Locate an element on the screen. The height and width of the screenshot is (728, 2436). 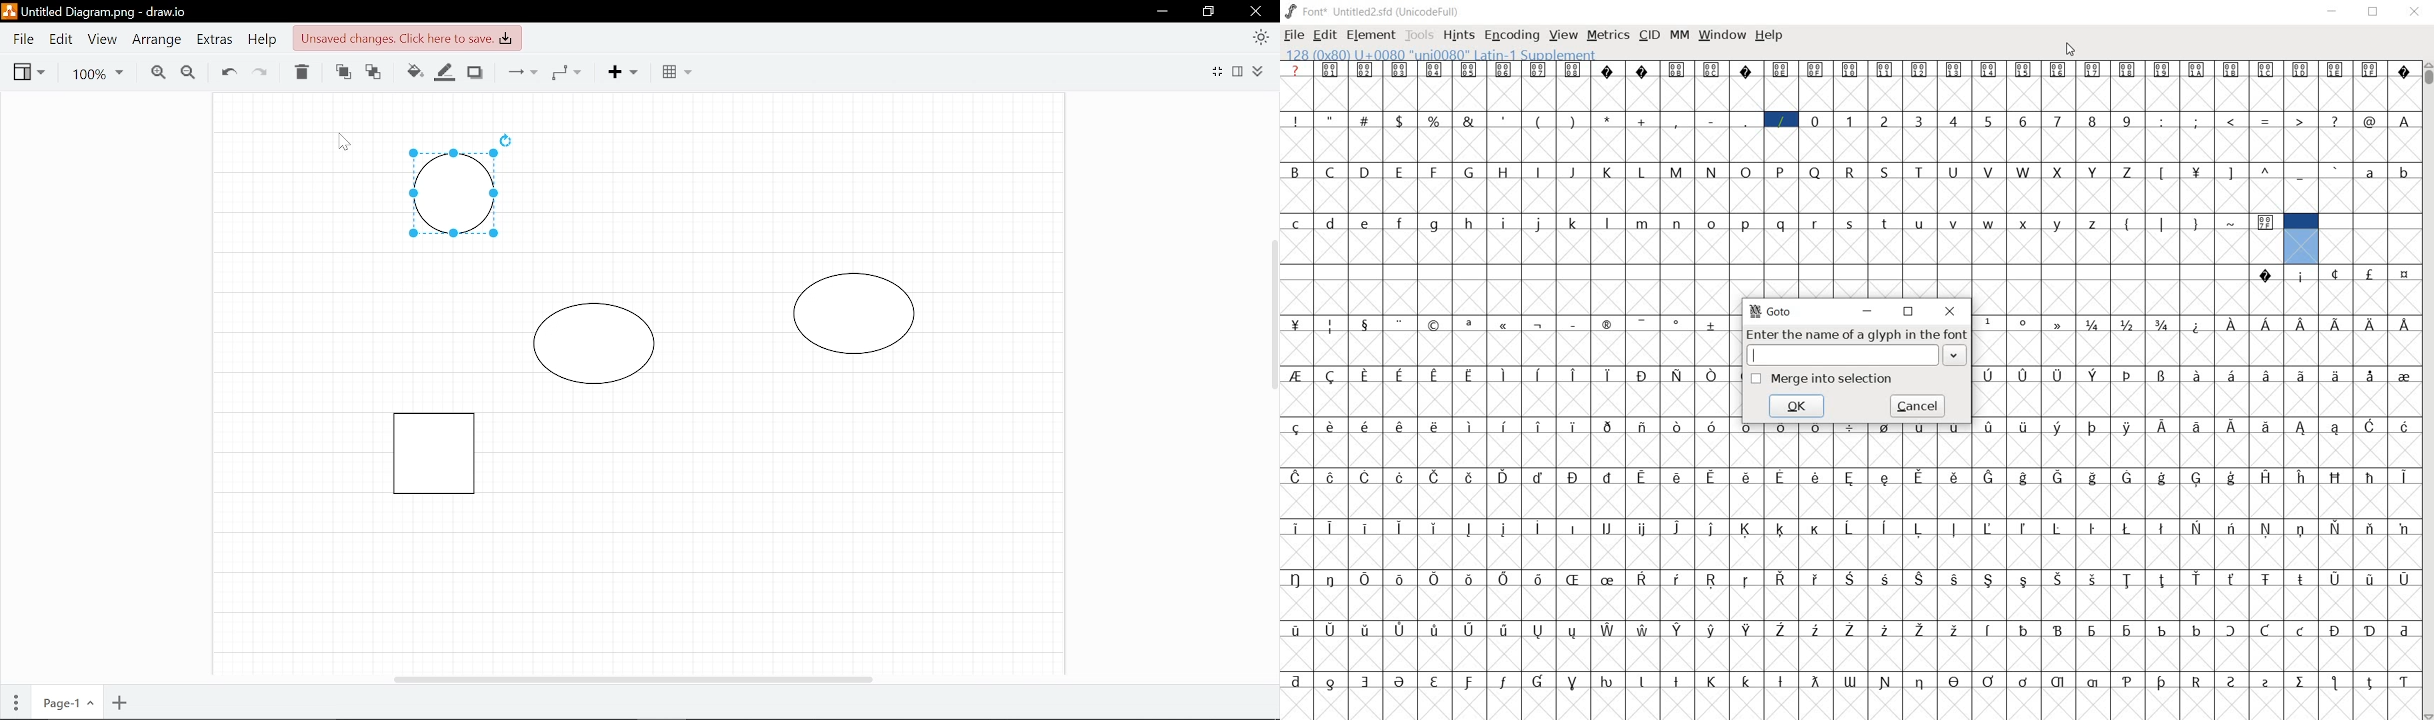
edit is located at coordinates (1325, 35).